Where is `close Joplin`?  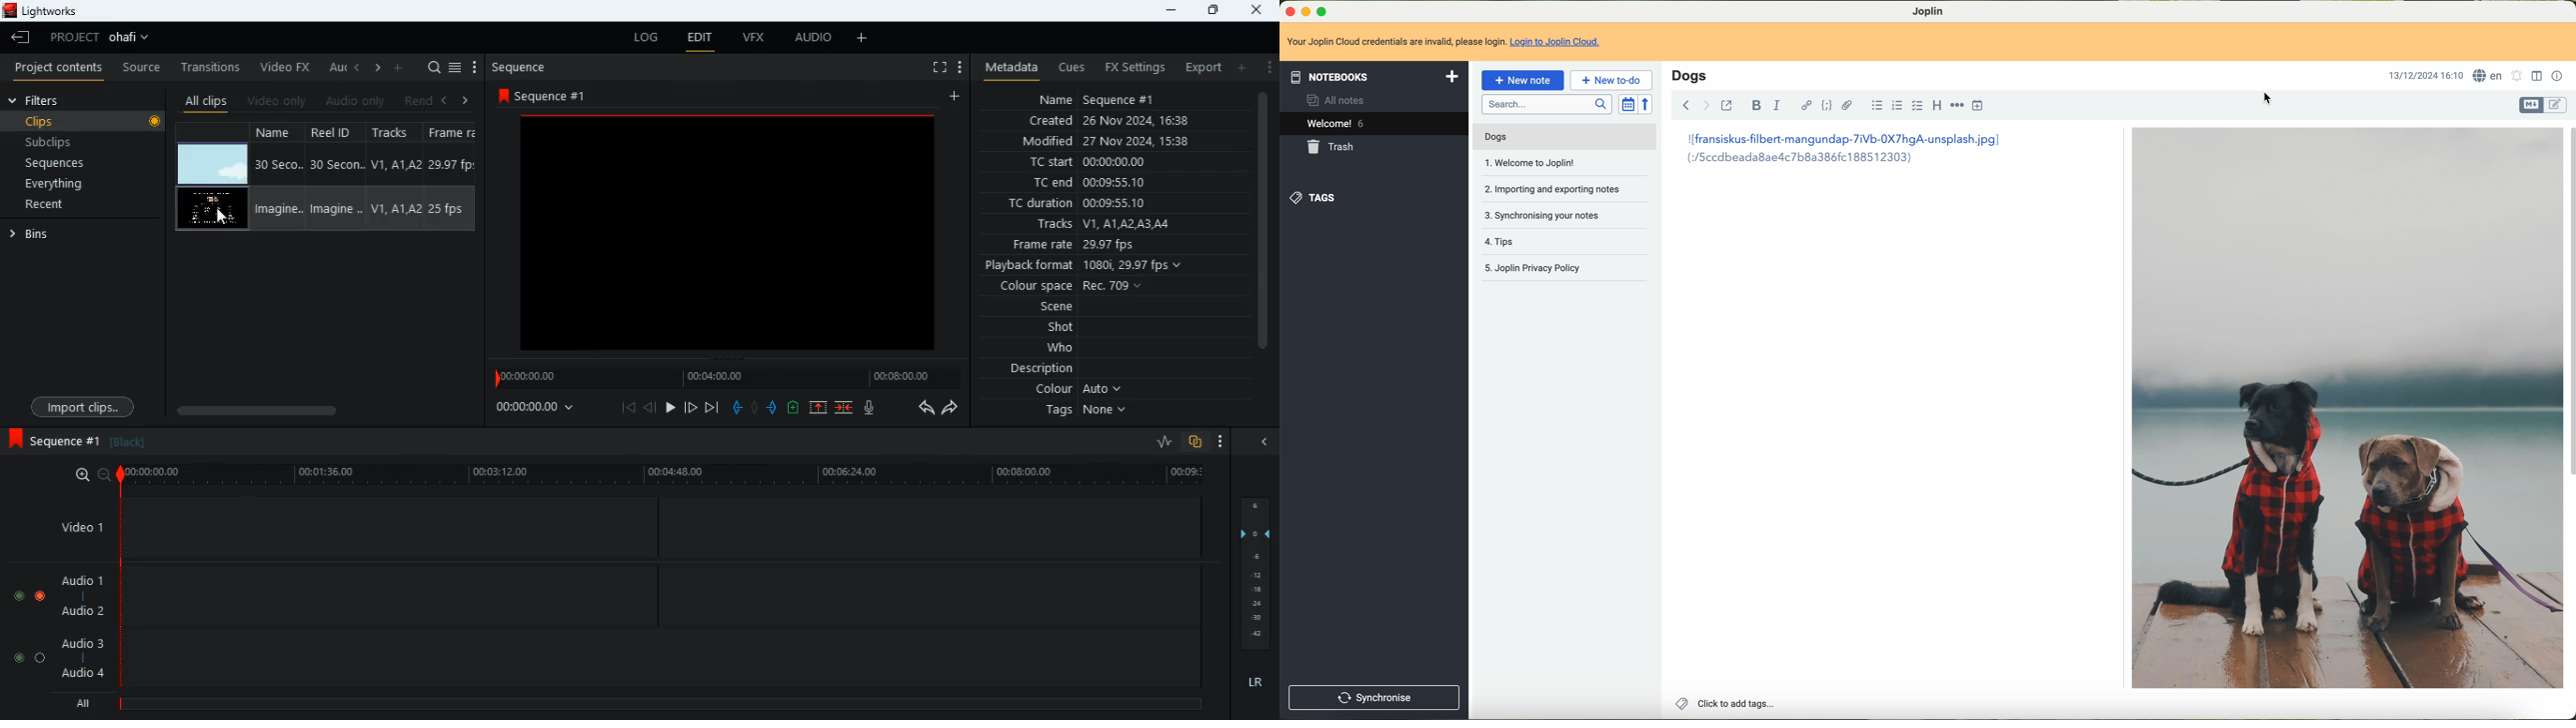
close Joplin is located at coordinates (1288, 11).